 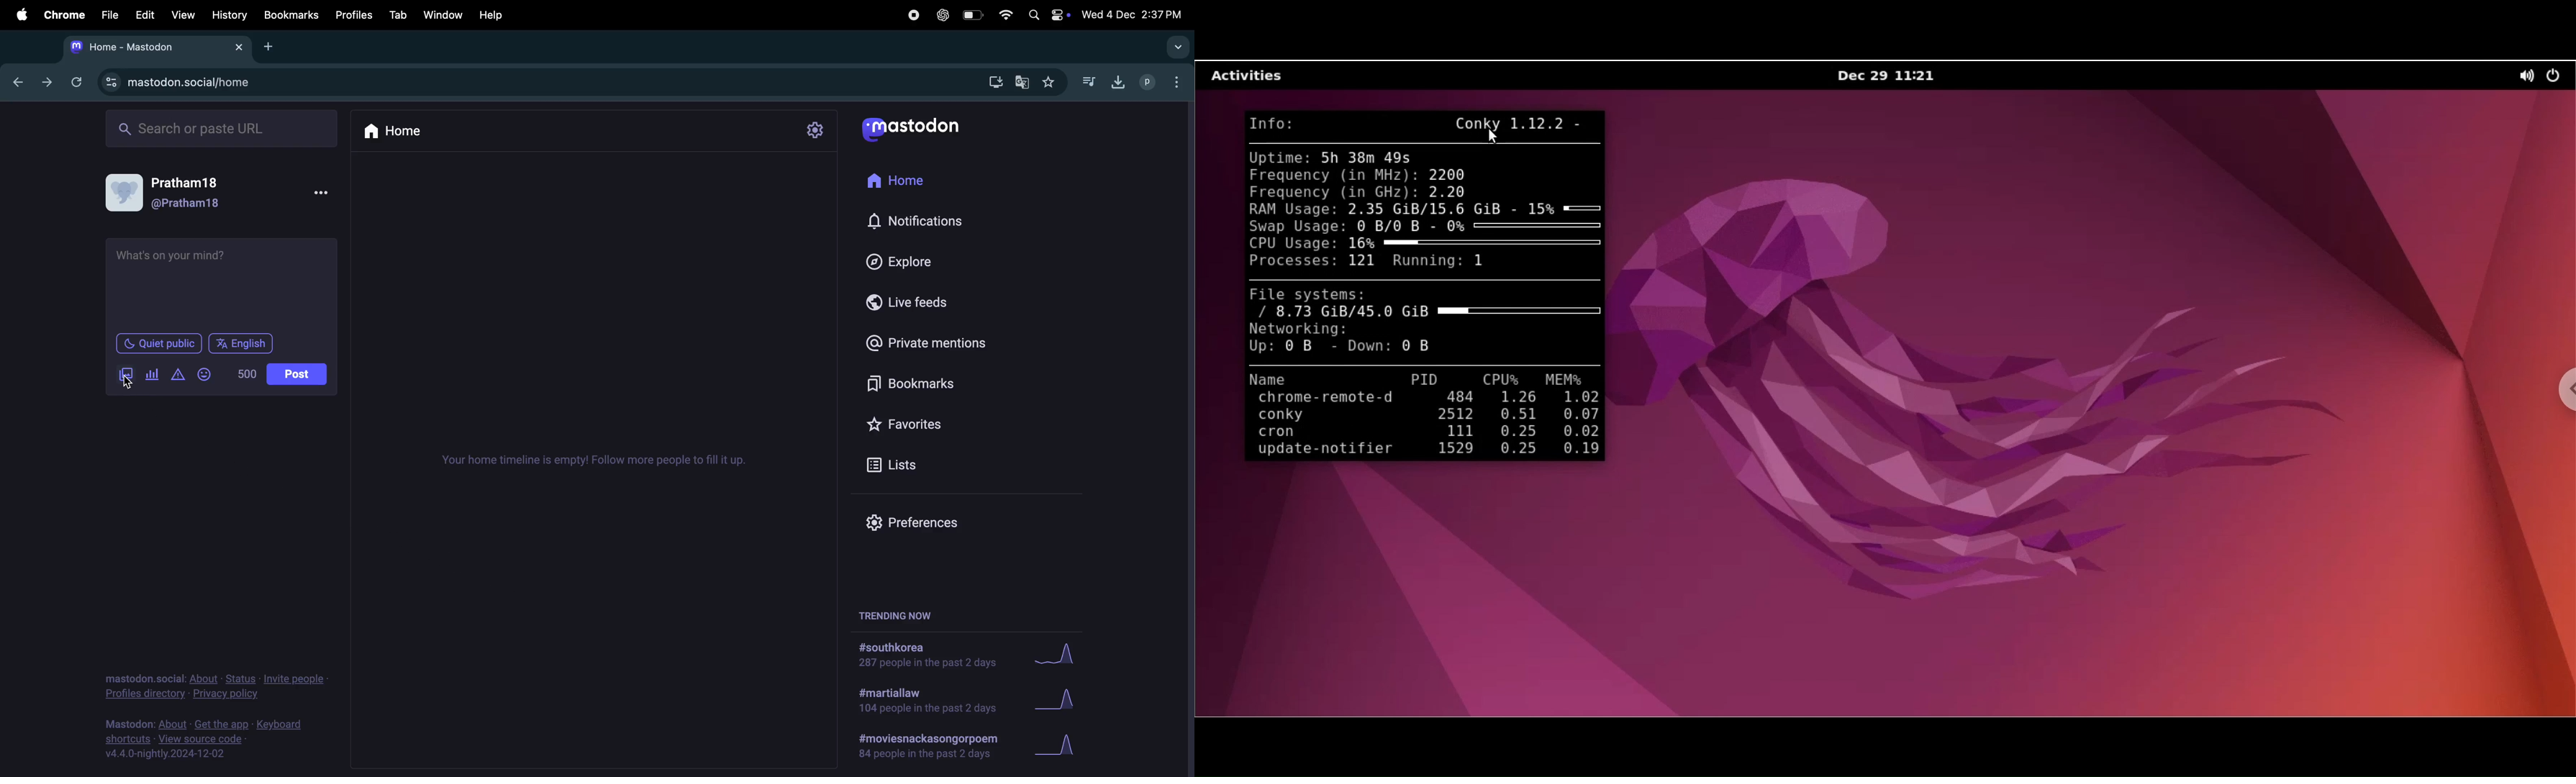 I want to click on image, so click(x=126, y=375).